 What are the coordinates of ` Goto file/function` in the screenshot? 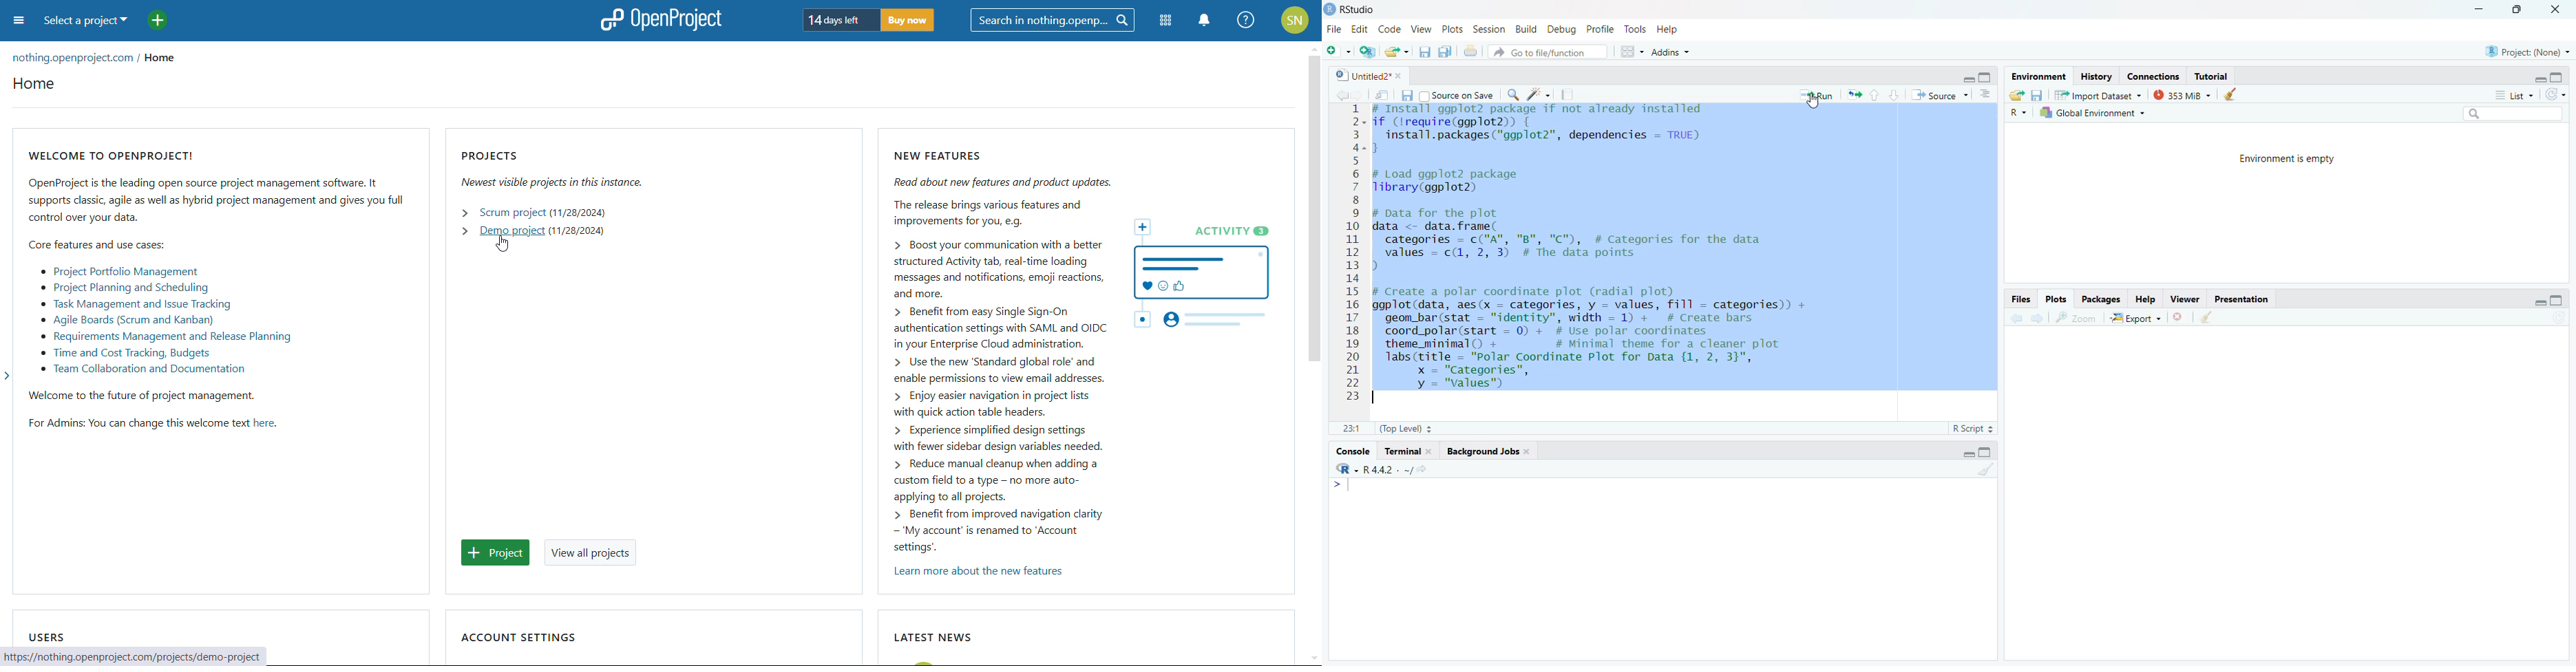 It's located at (1550, 53).